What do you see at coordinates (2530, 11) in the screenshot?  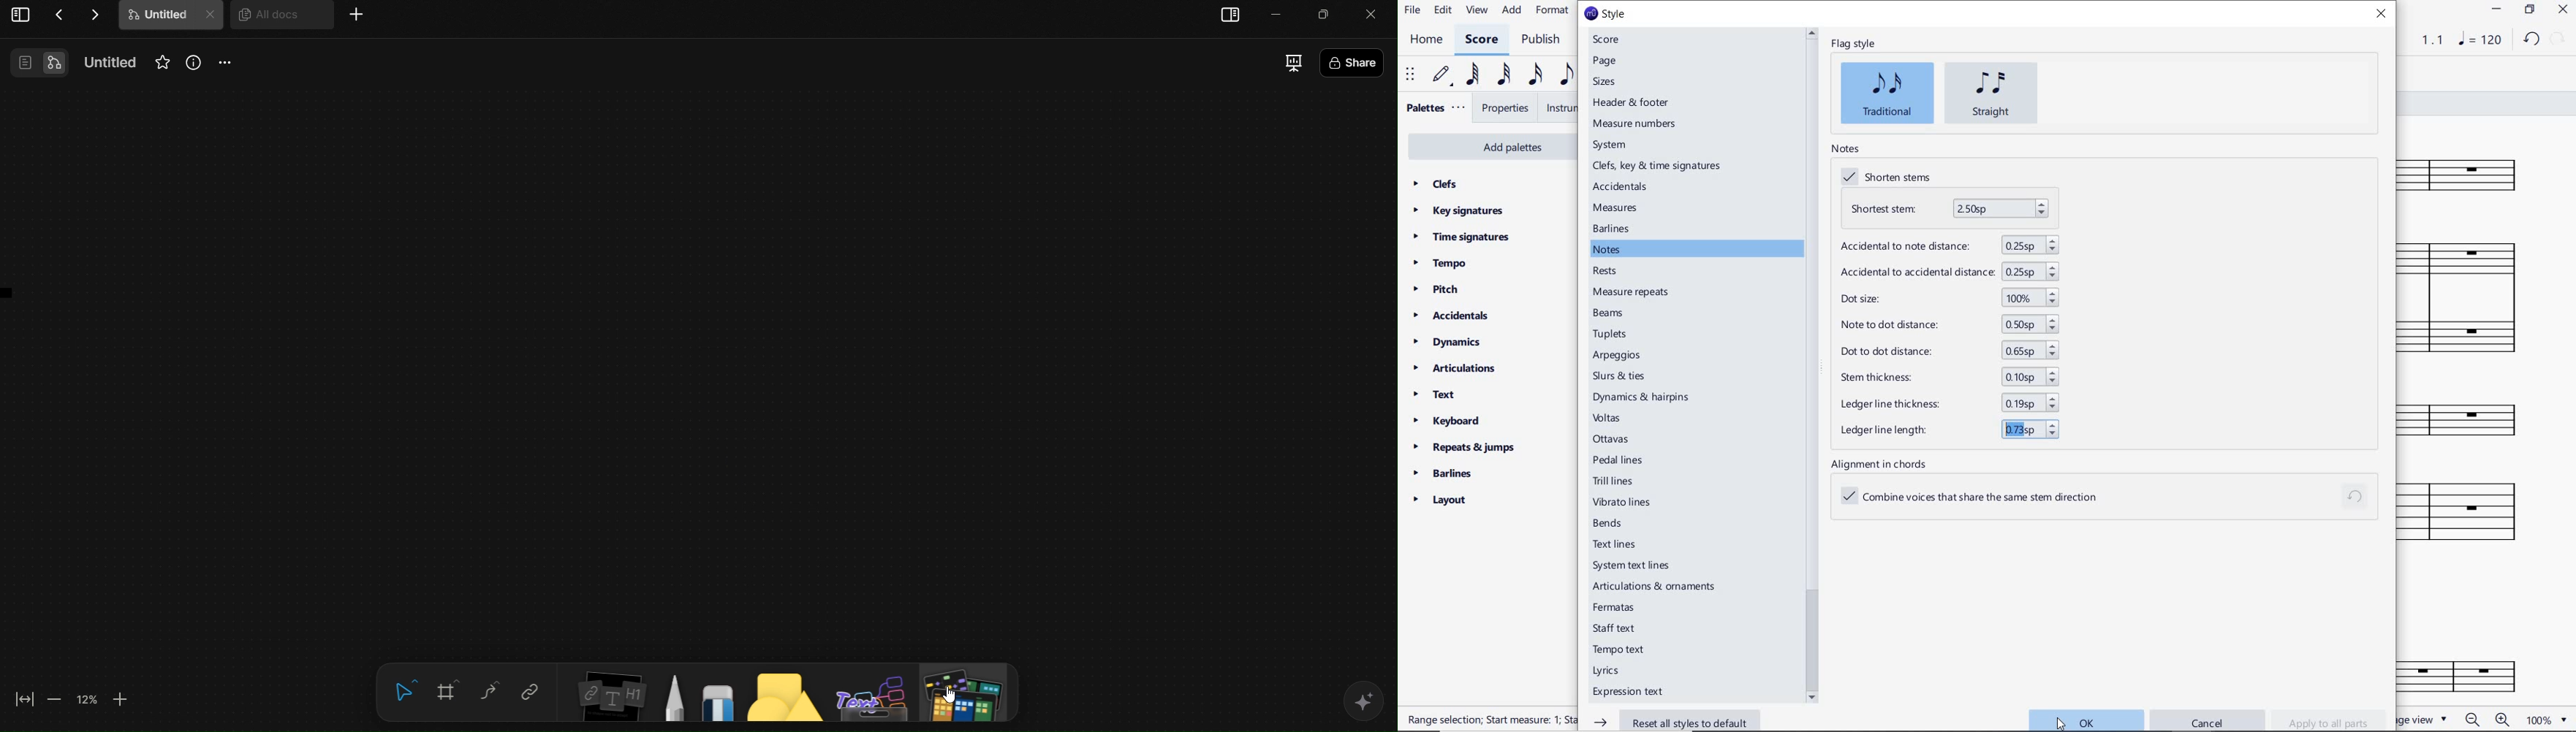 I see `RESTORE DOWN` at bounding box center [2530, 11].